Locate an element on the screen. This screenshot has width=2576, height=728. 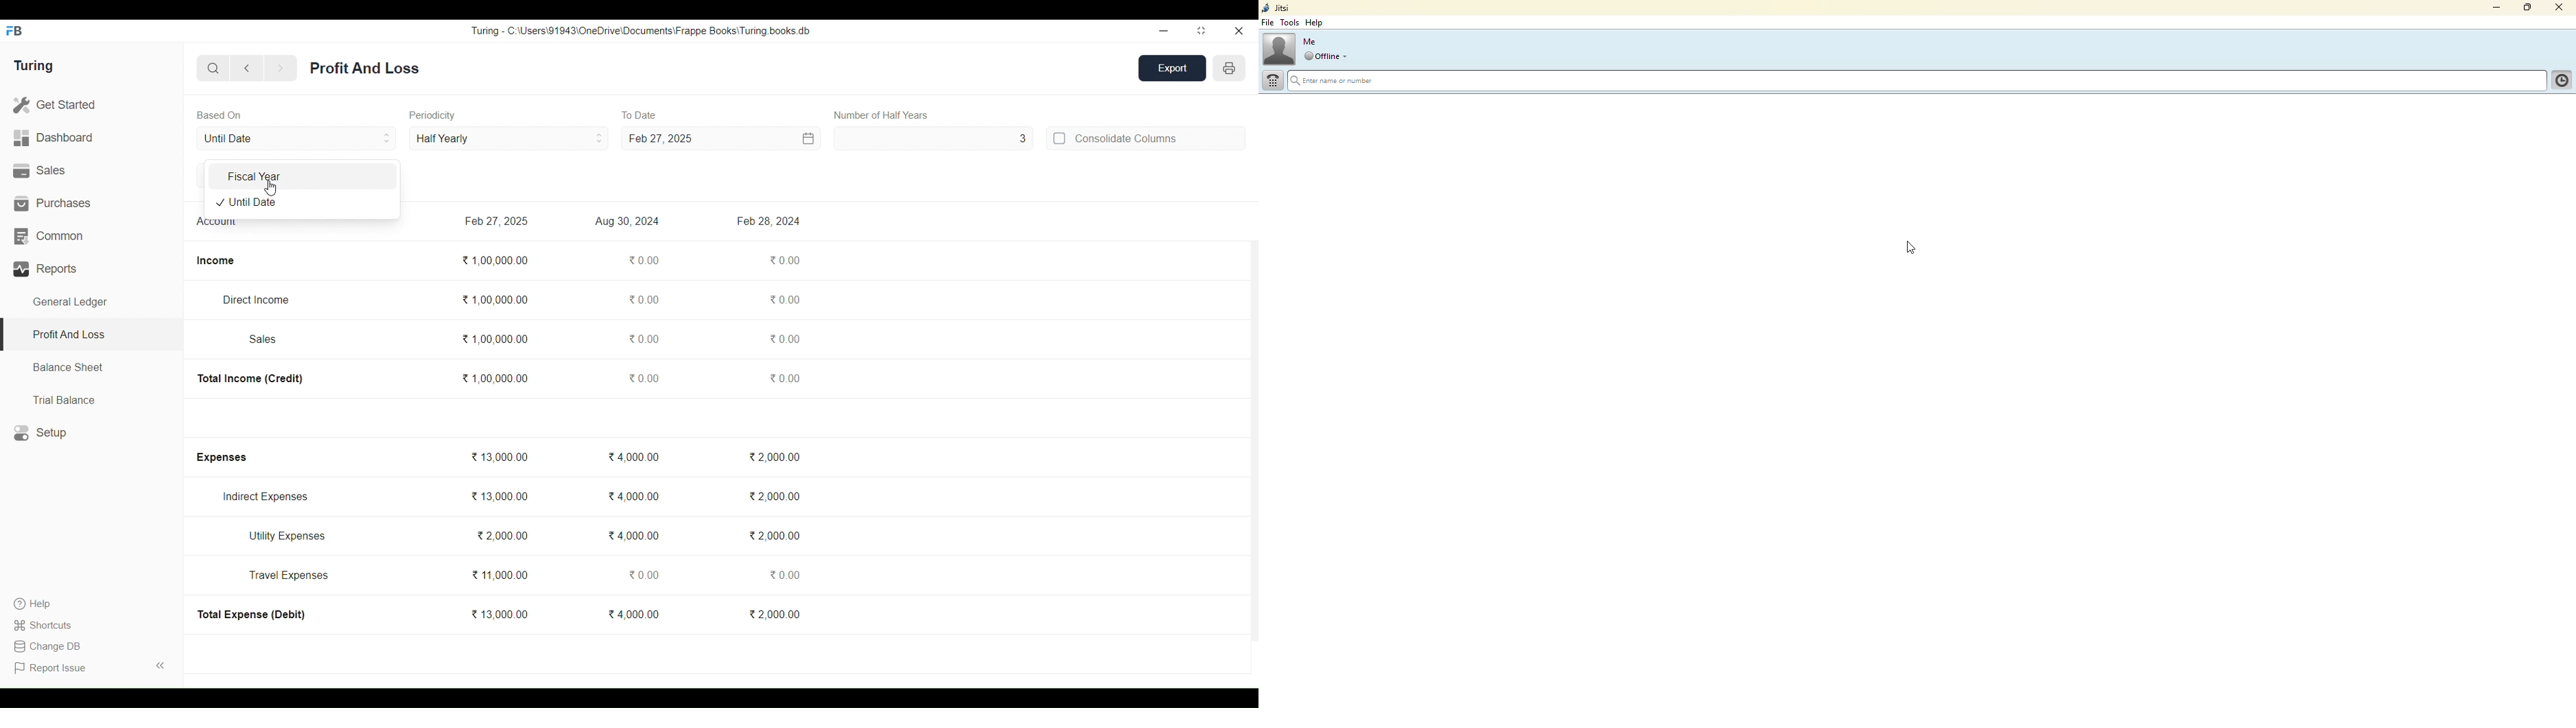
Profit And Loss is located at coordinates (365, 68).